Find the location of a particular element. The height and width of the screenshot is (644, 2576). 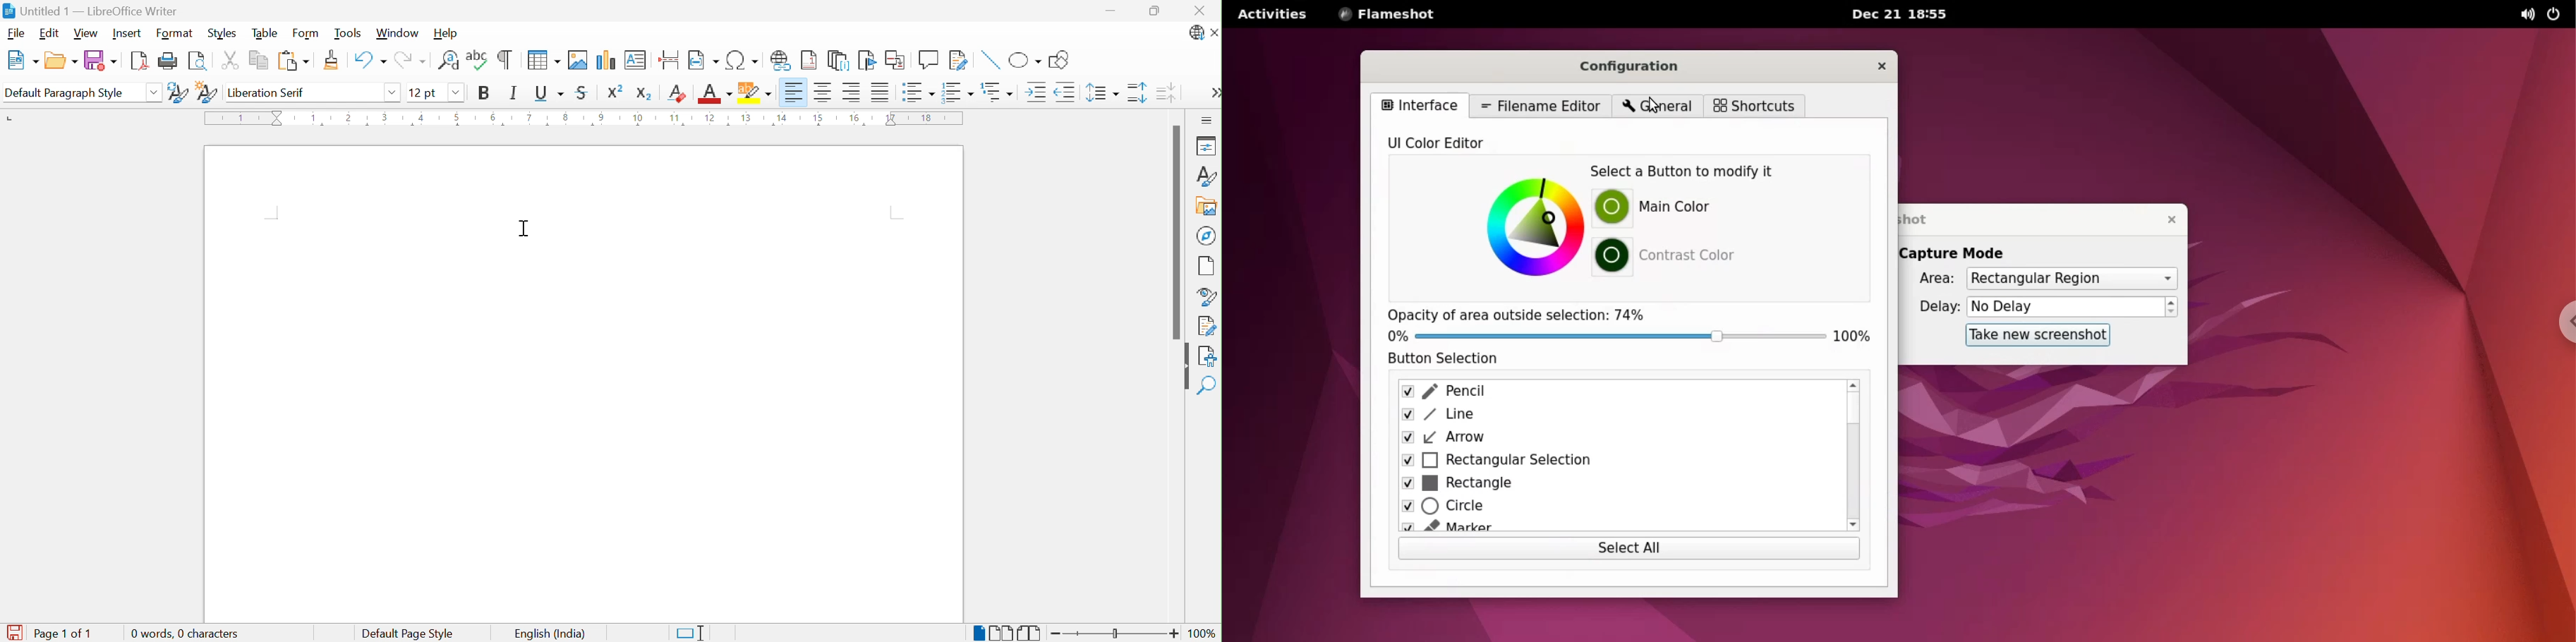

Bold is located at coordinates (487, 93).